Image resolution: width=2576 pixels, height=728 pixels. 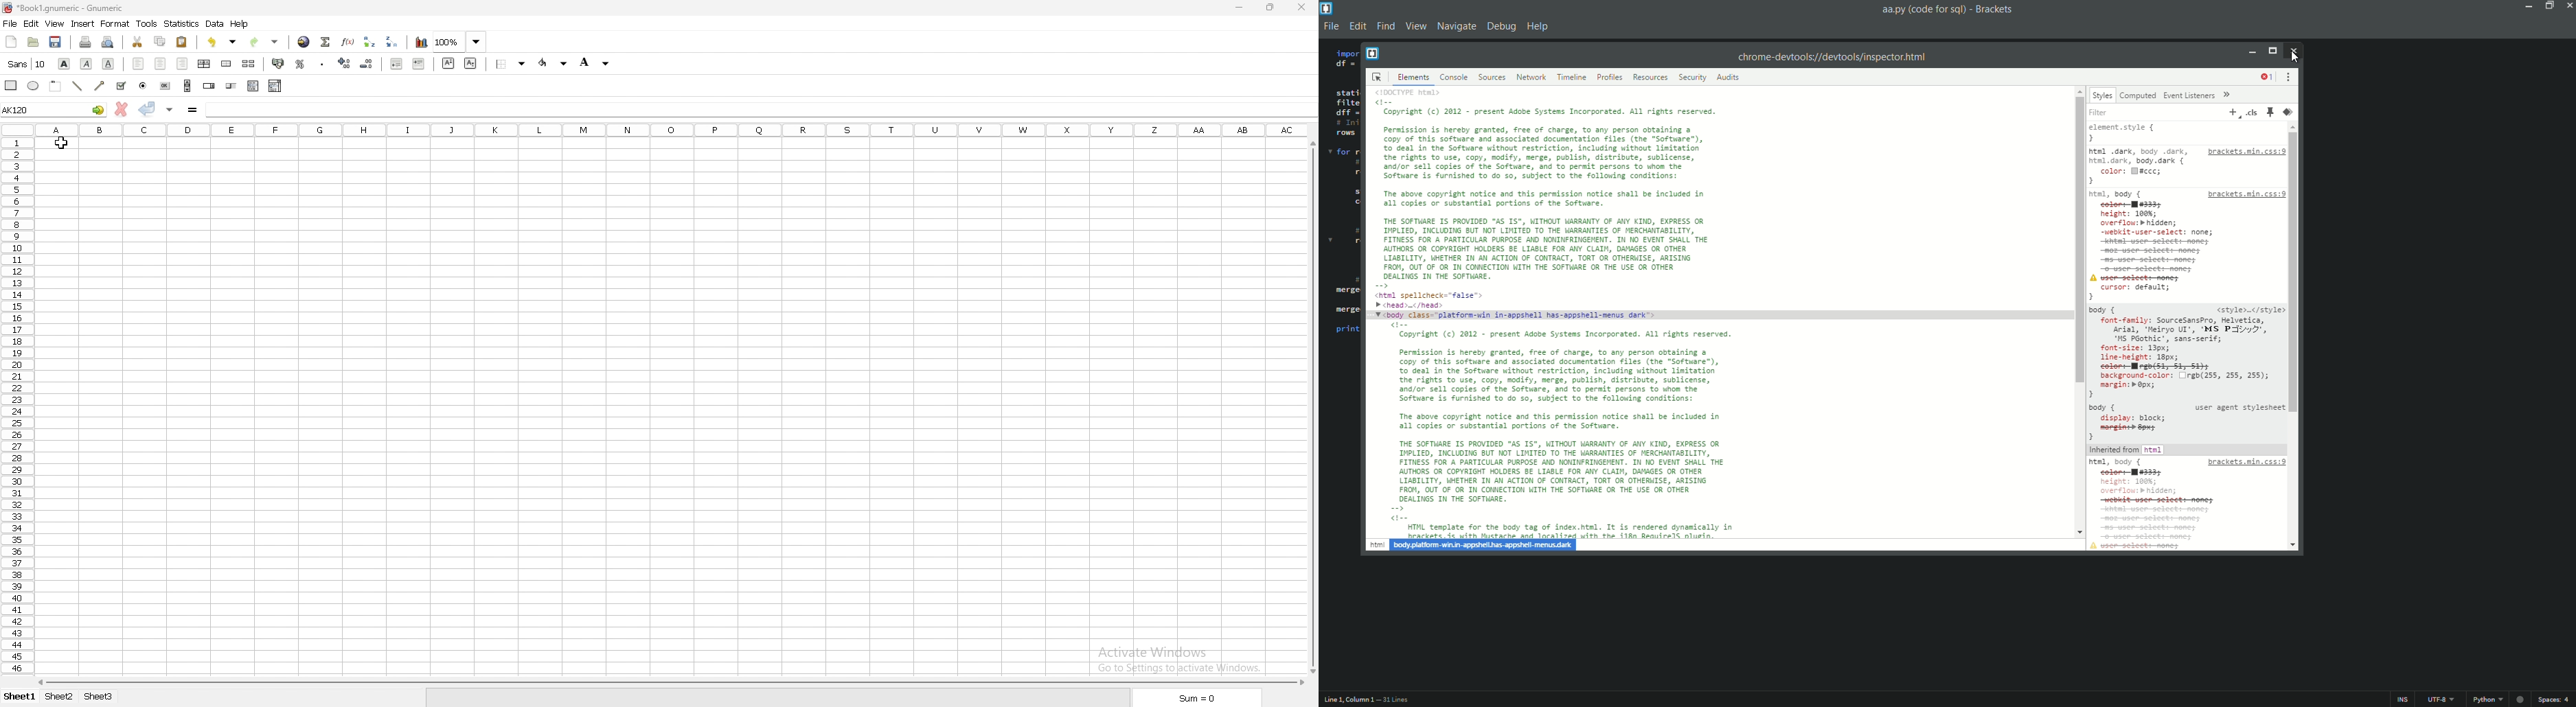 I want to click on brackets.min.css:9, so click(x=2245, y=152).